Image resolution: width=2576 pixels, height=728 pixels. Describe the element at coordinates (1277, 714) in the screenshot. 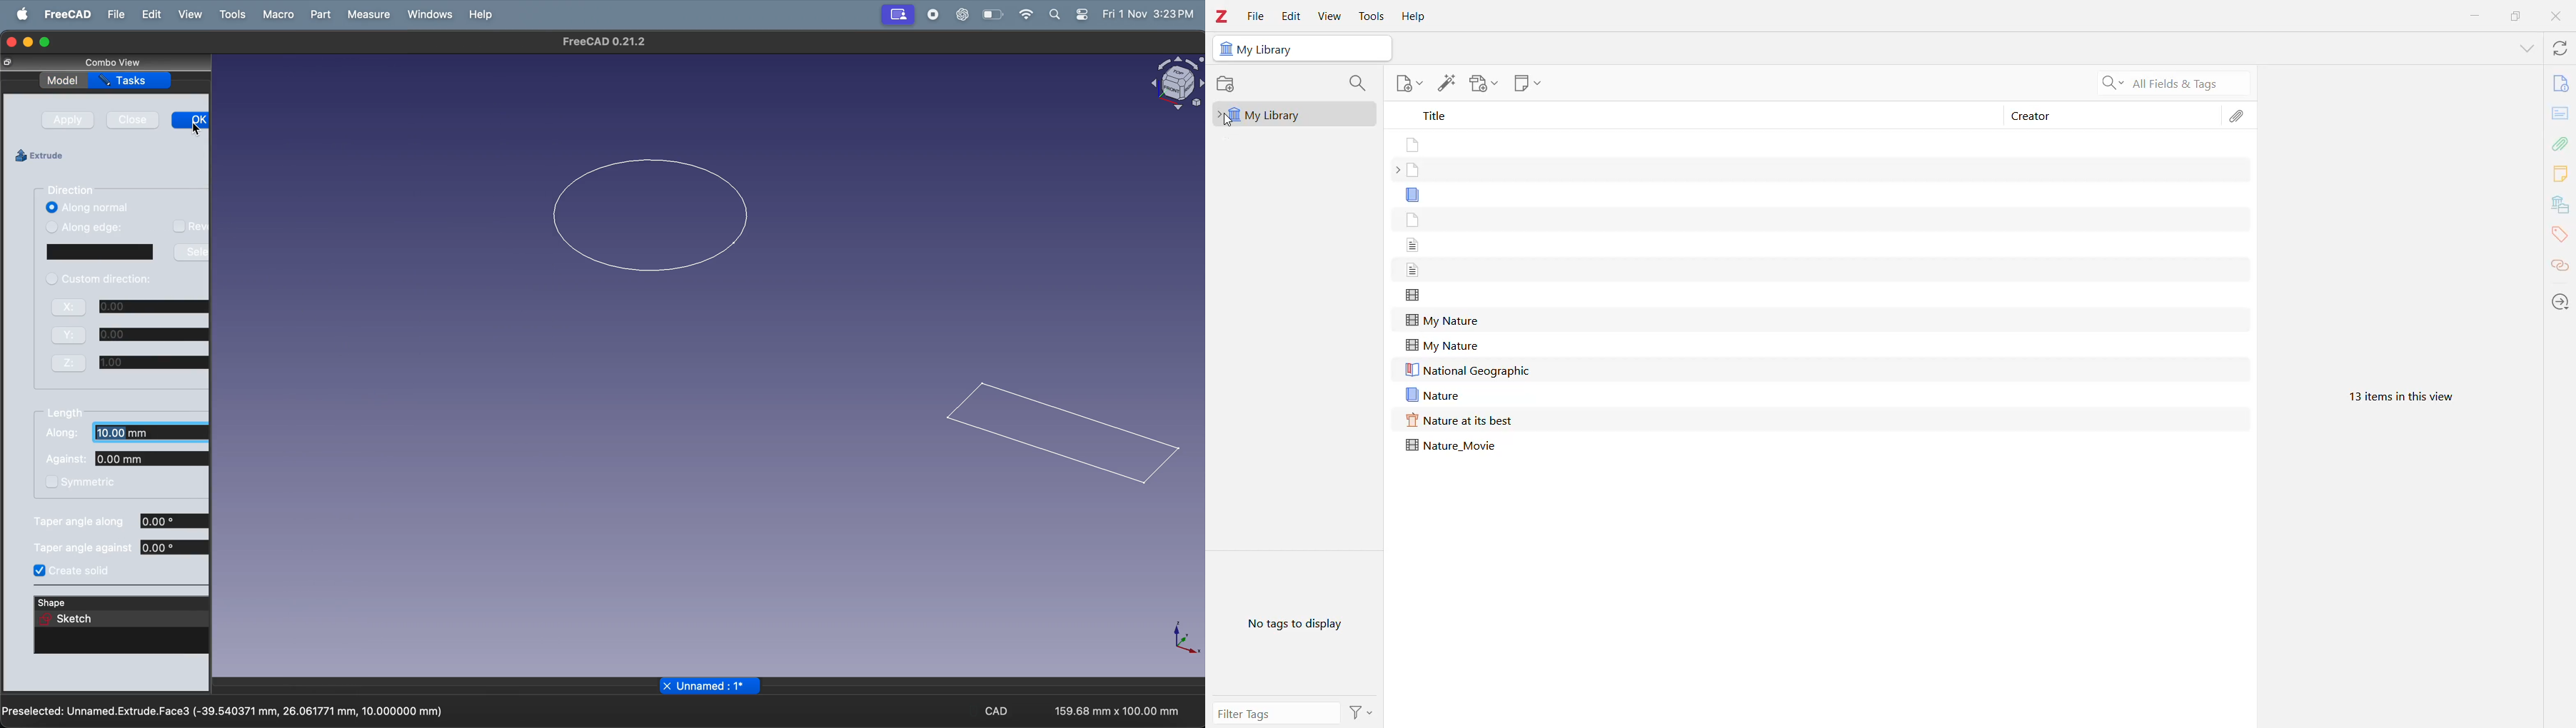

I see `Filter Tags` at that location.